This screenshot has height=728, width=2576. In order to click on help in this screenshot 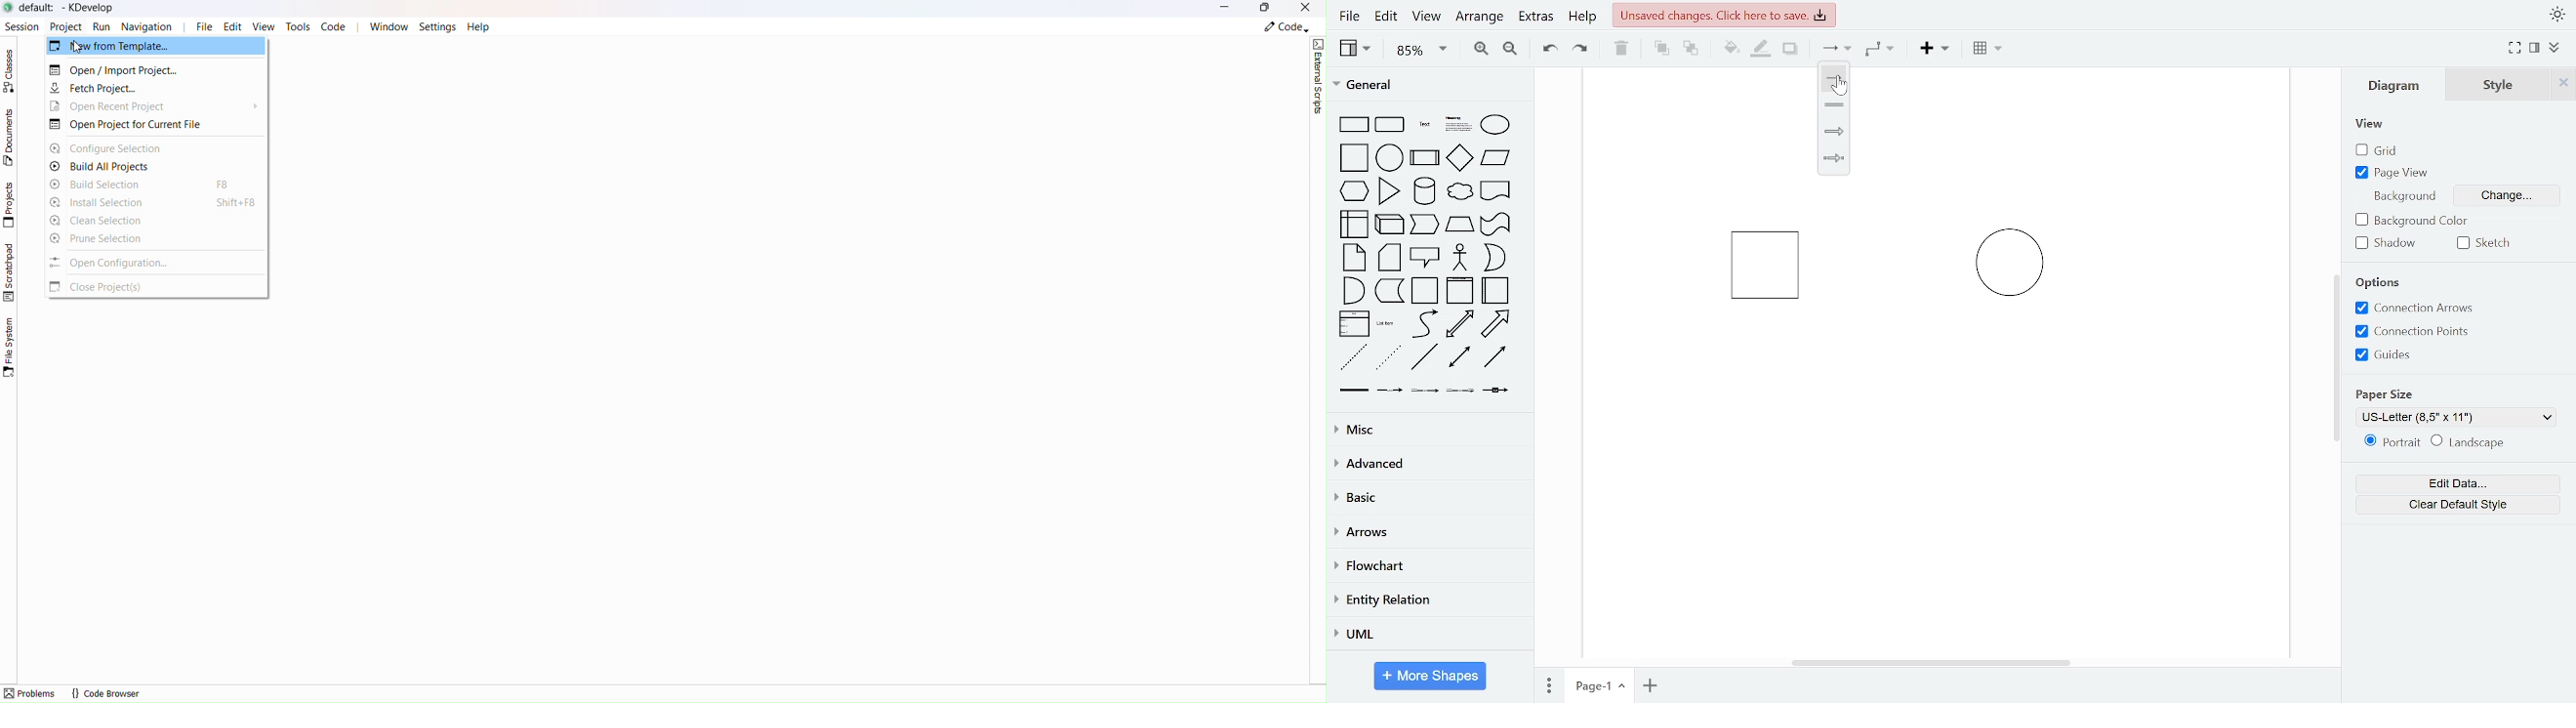, I will do `click(1582, 18)`.